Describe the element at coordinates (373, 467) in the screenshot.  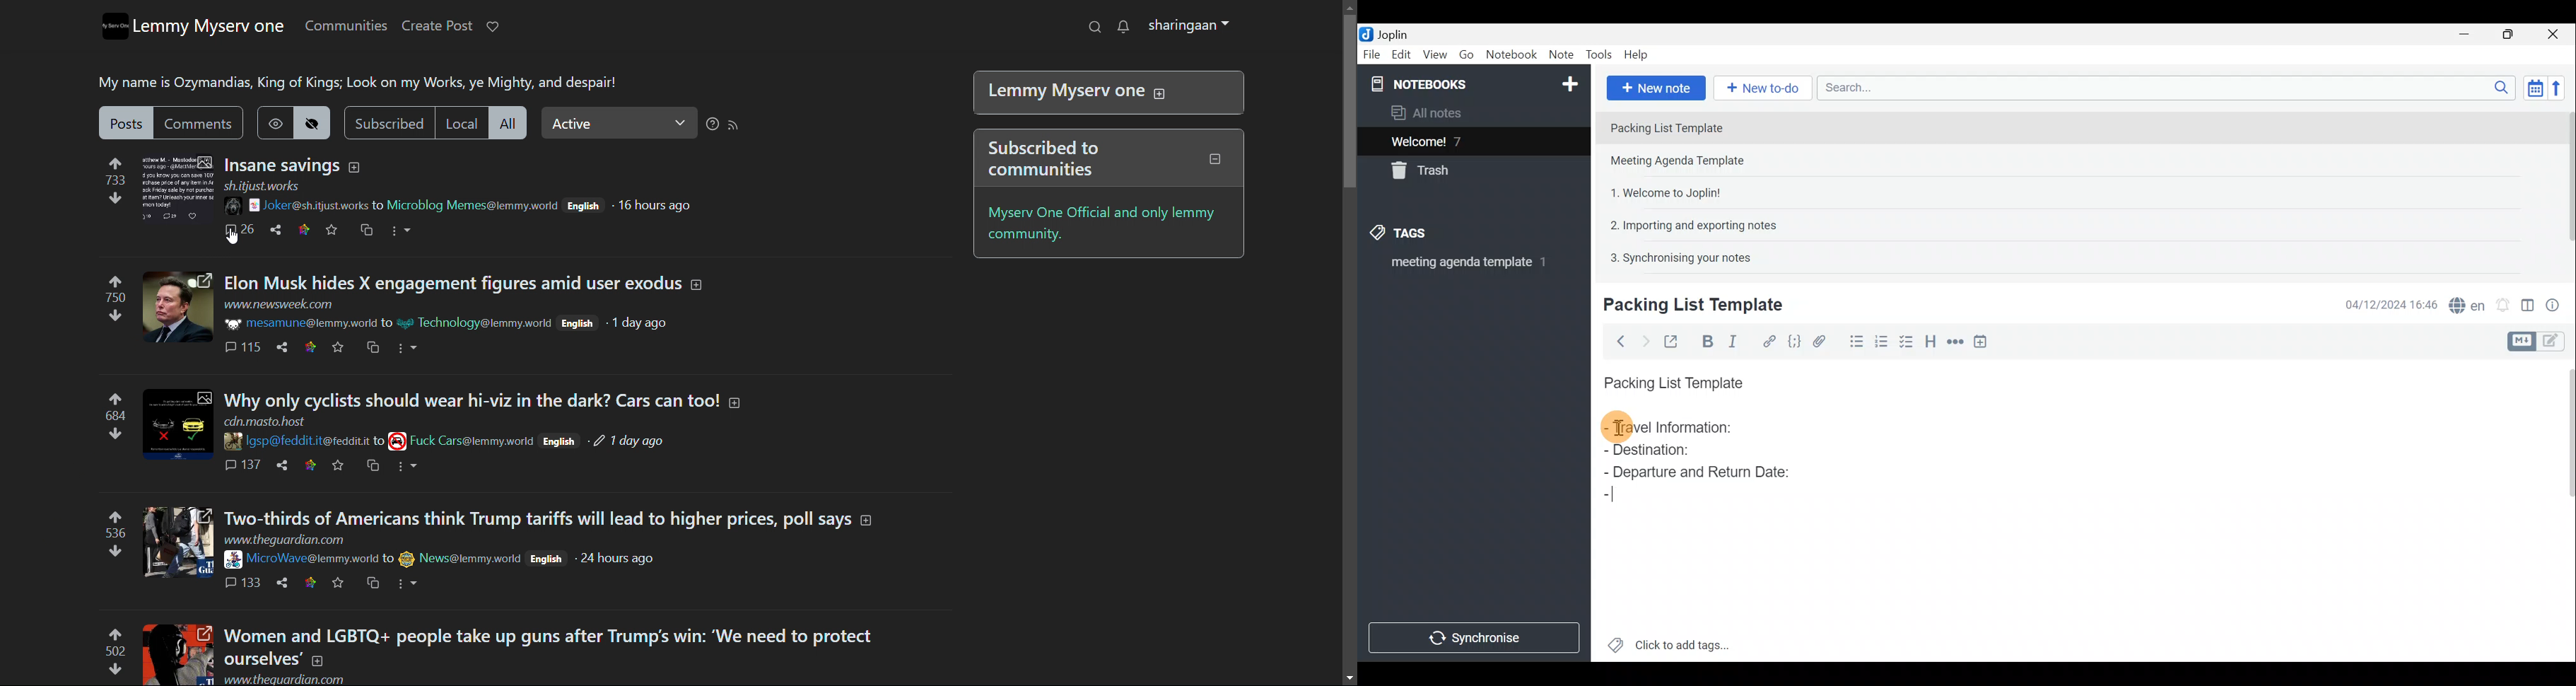
I see `crosspost` at that location.